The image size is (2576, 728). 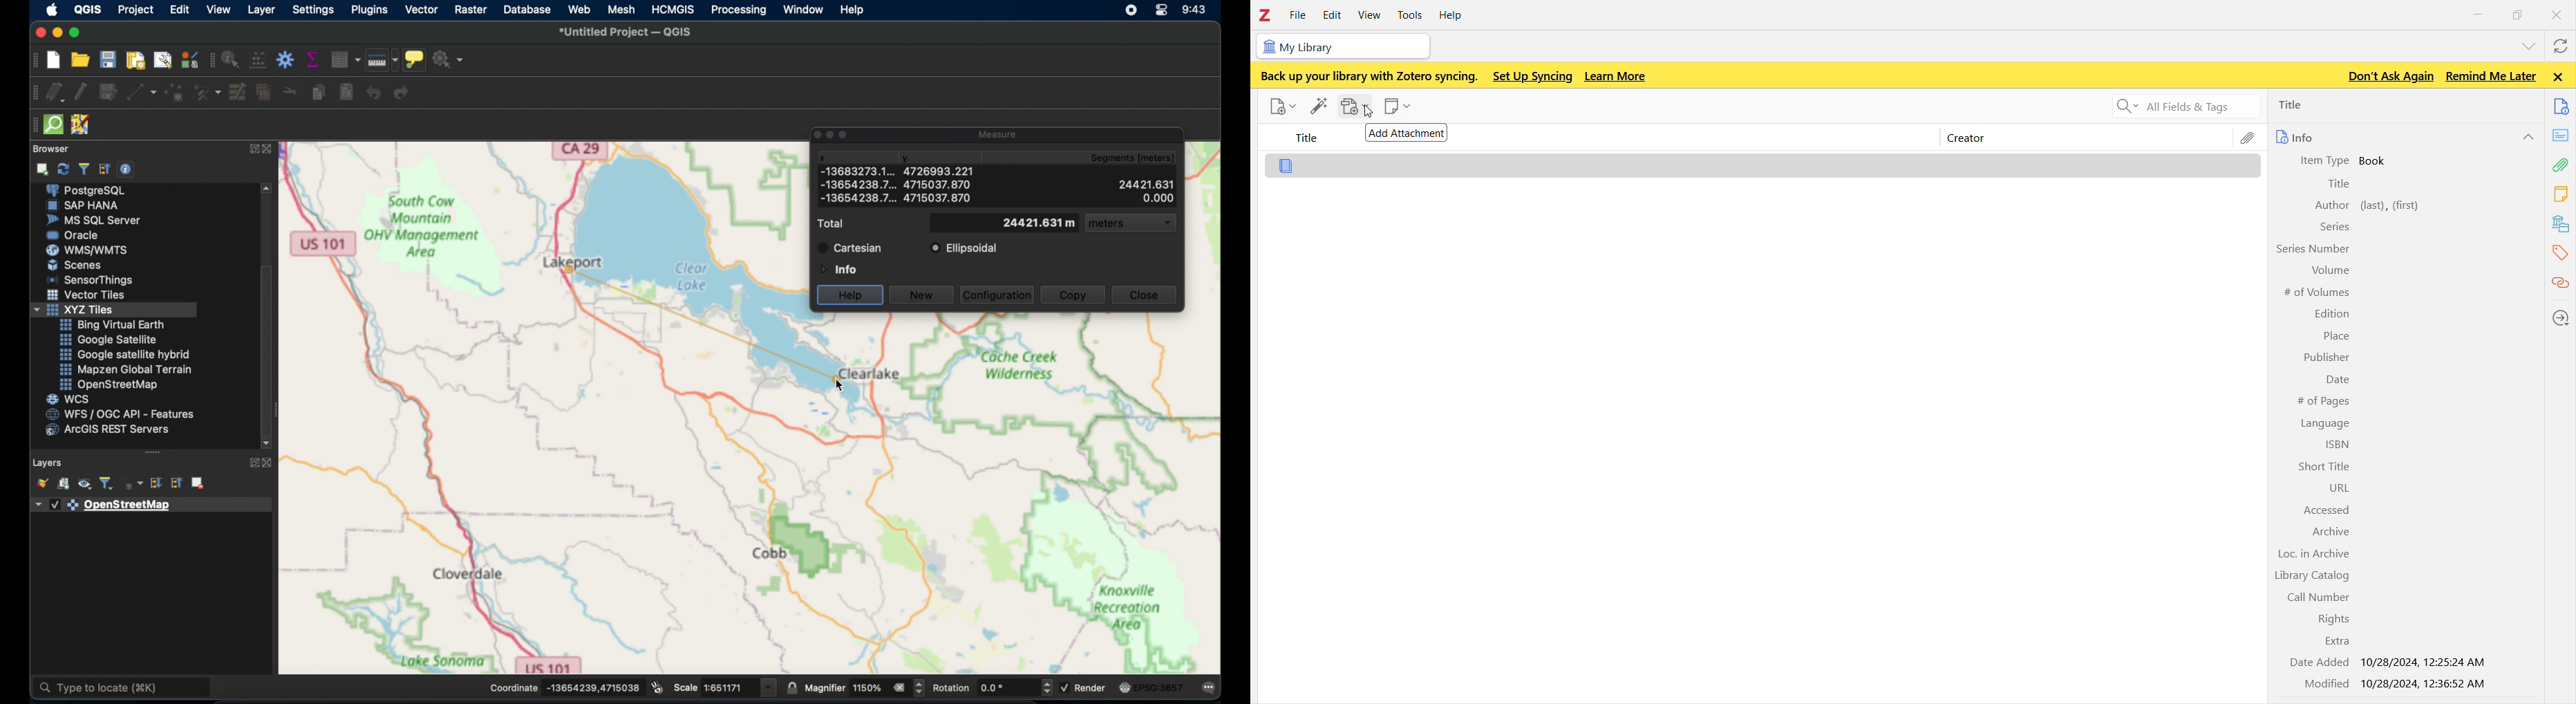 I want to click on arcGIS rest servers, so click(x=111, y=432).